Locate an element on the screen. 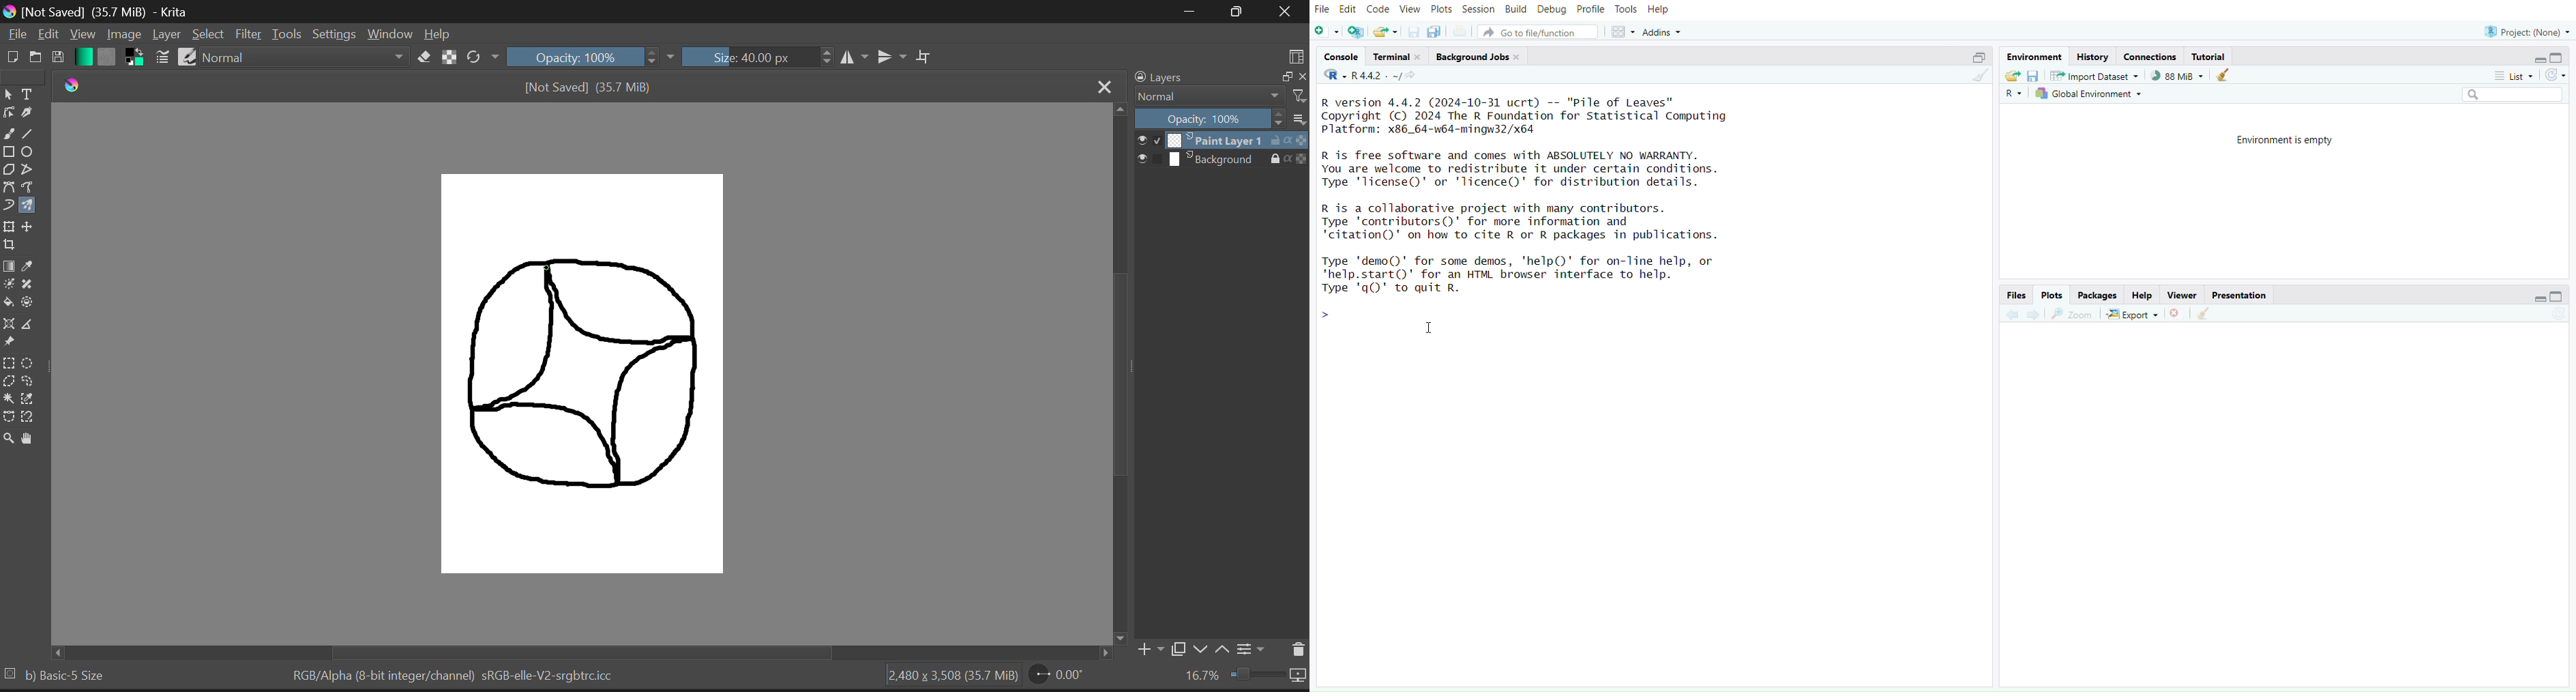  Multibrush Tool Selected is located at coordinates (30, 204).